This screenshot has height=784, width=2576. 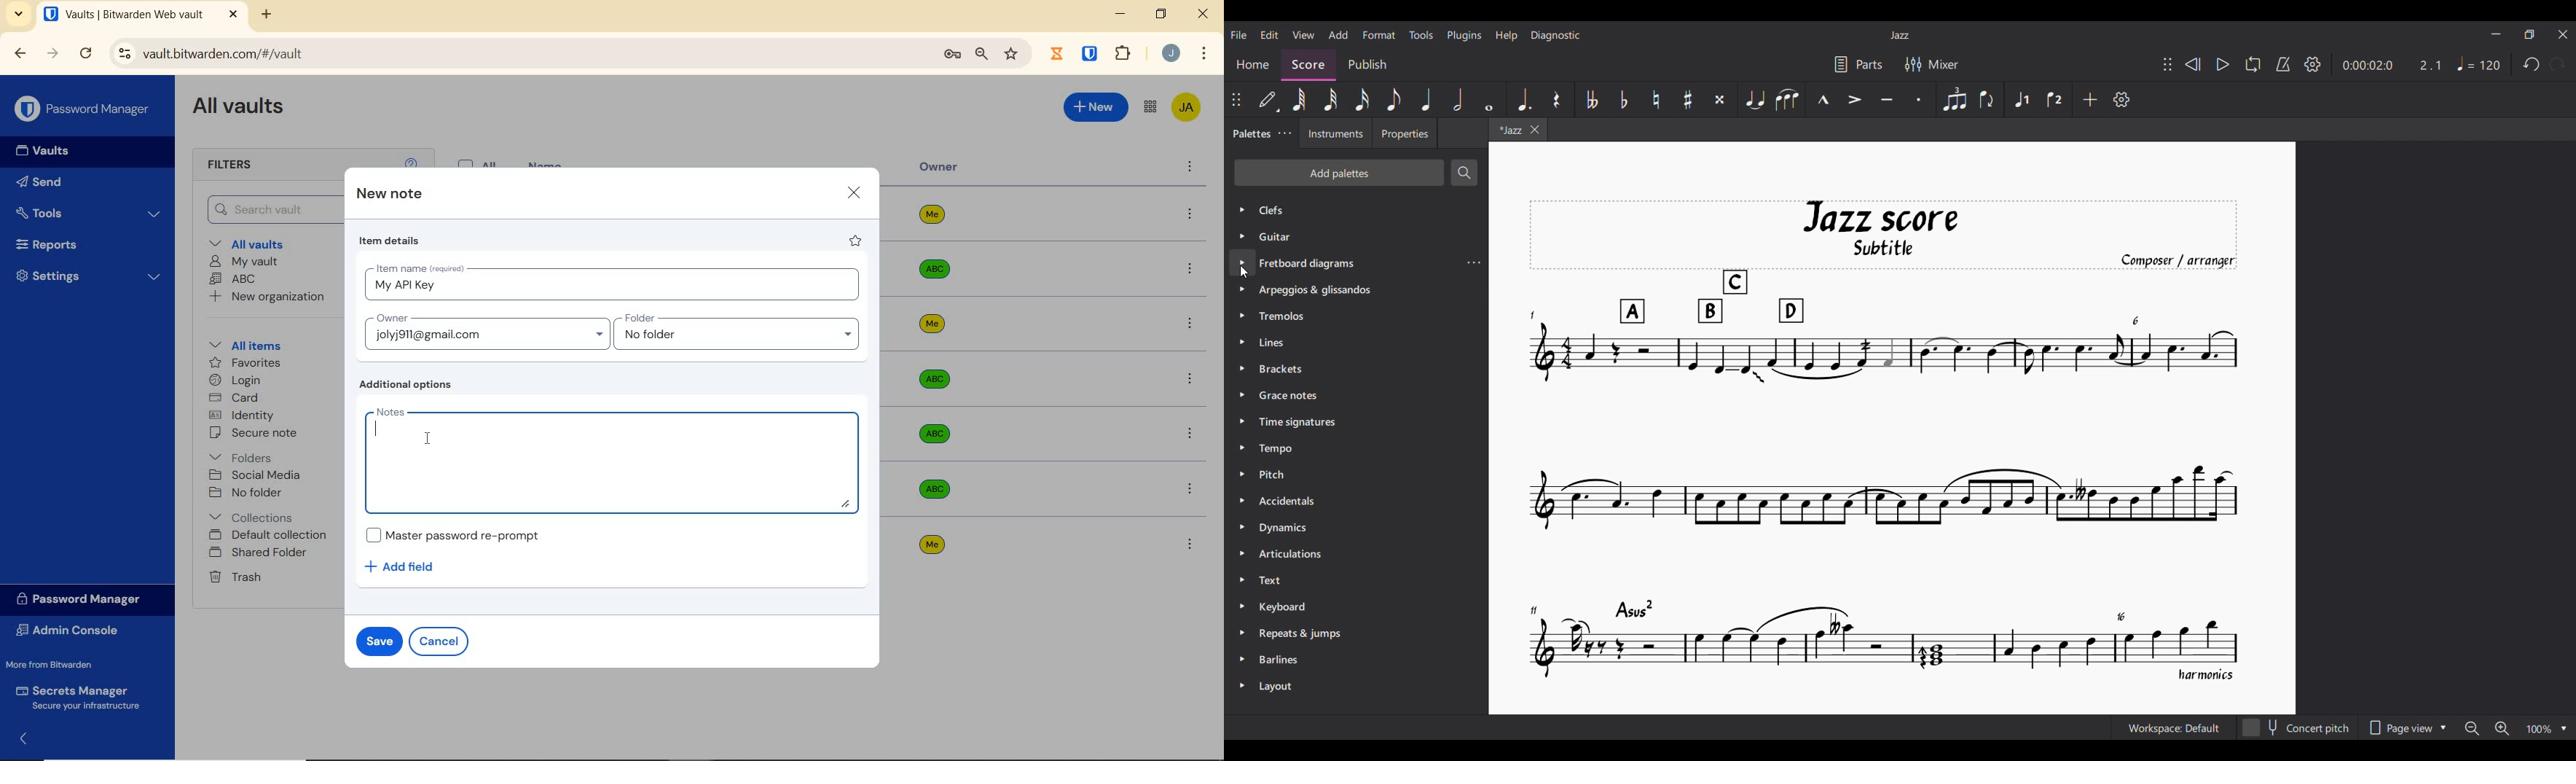 I want to click on Current tab, so click(x=1508, y=129).